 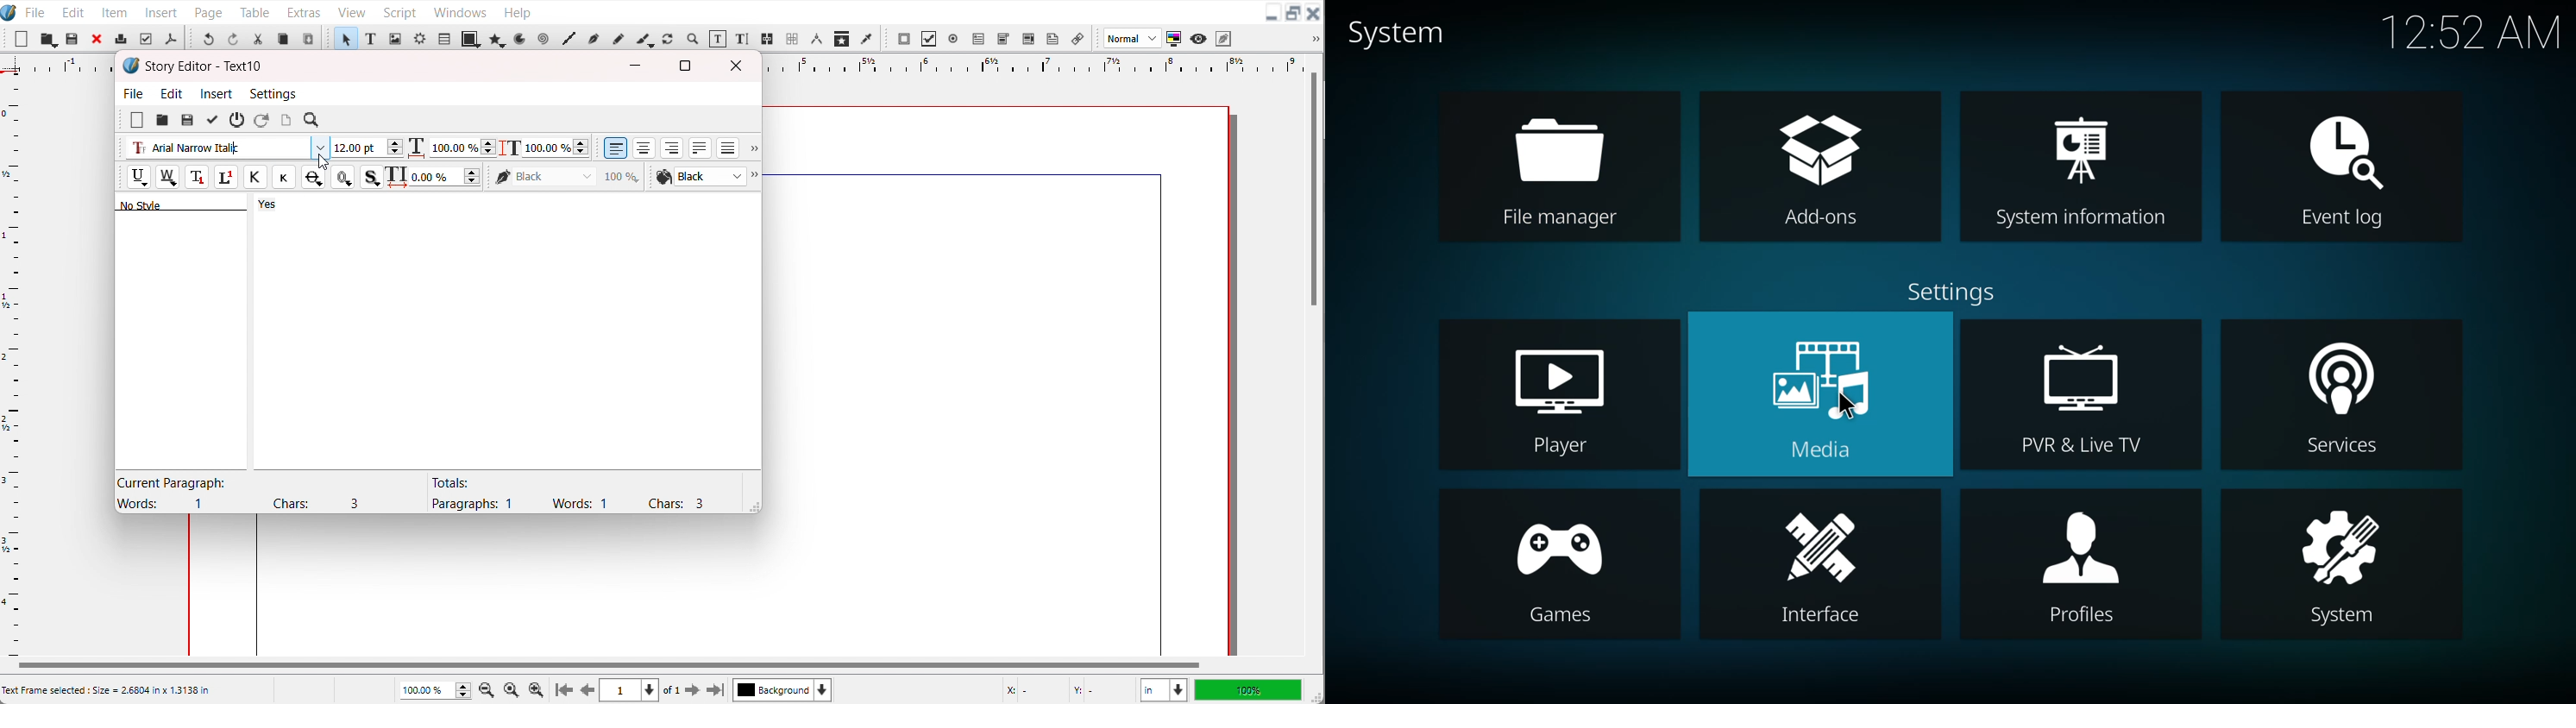 What do you see at coordinates (187, 120) in the screenshot?
I see `Save` at bounding box center [187, 120].